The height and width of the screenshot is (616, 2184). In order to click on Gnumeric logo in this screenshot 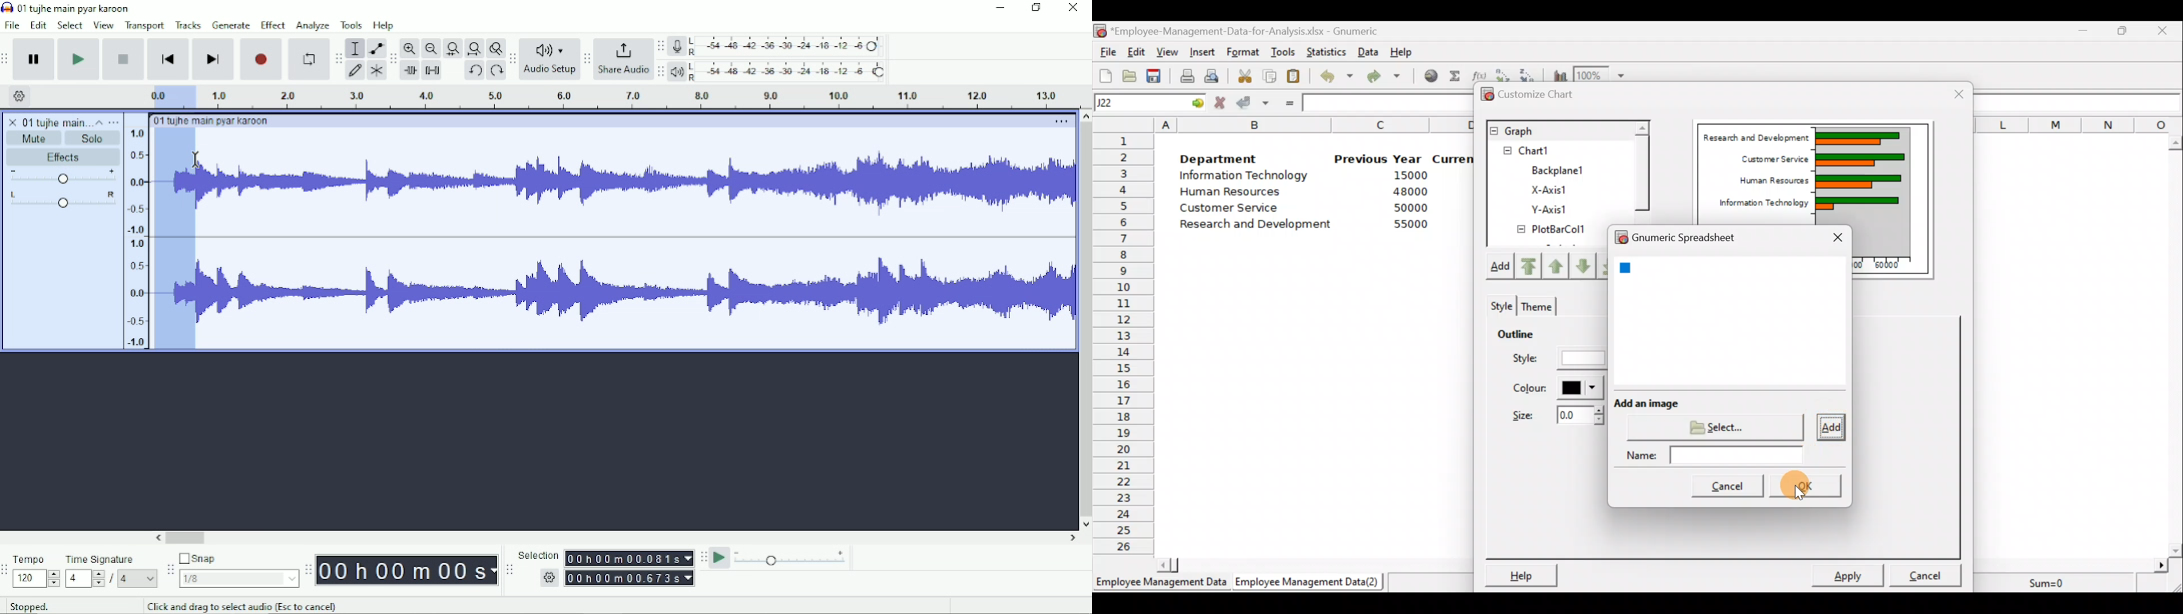, I will do `click(1101, 31)`.